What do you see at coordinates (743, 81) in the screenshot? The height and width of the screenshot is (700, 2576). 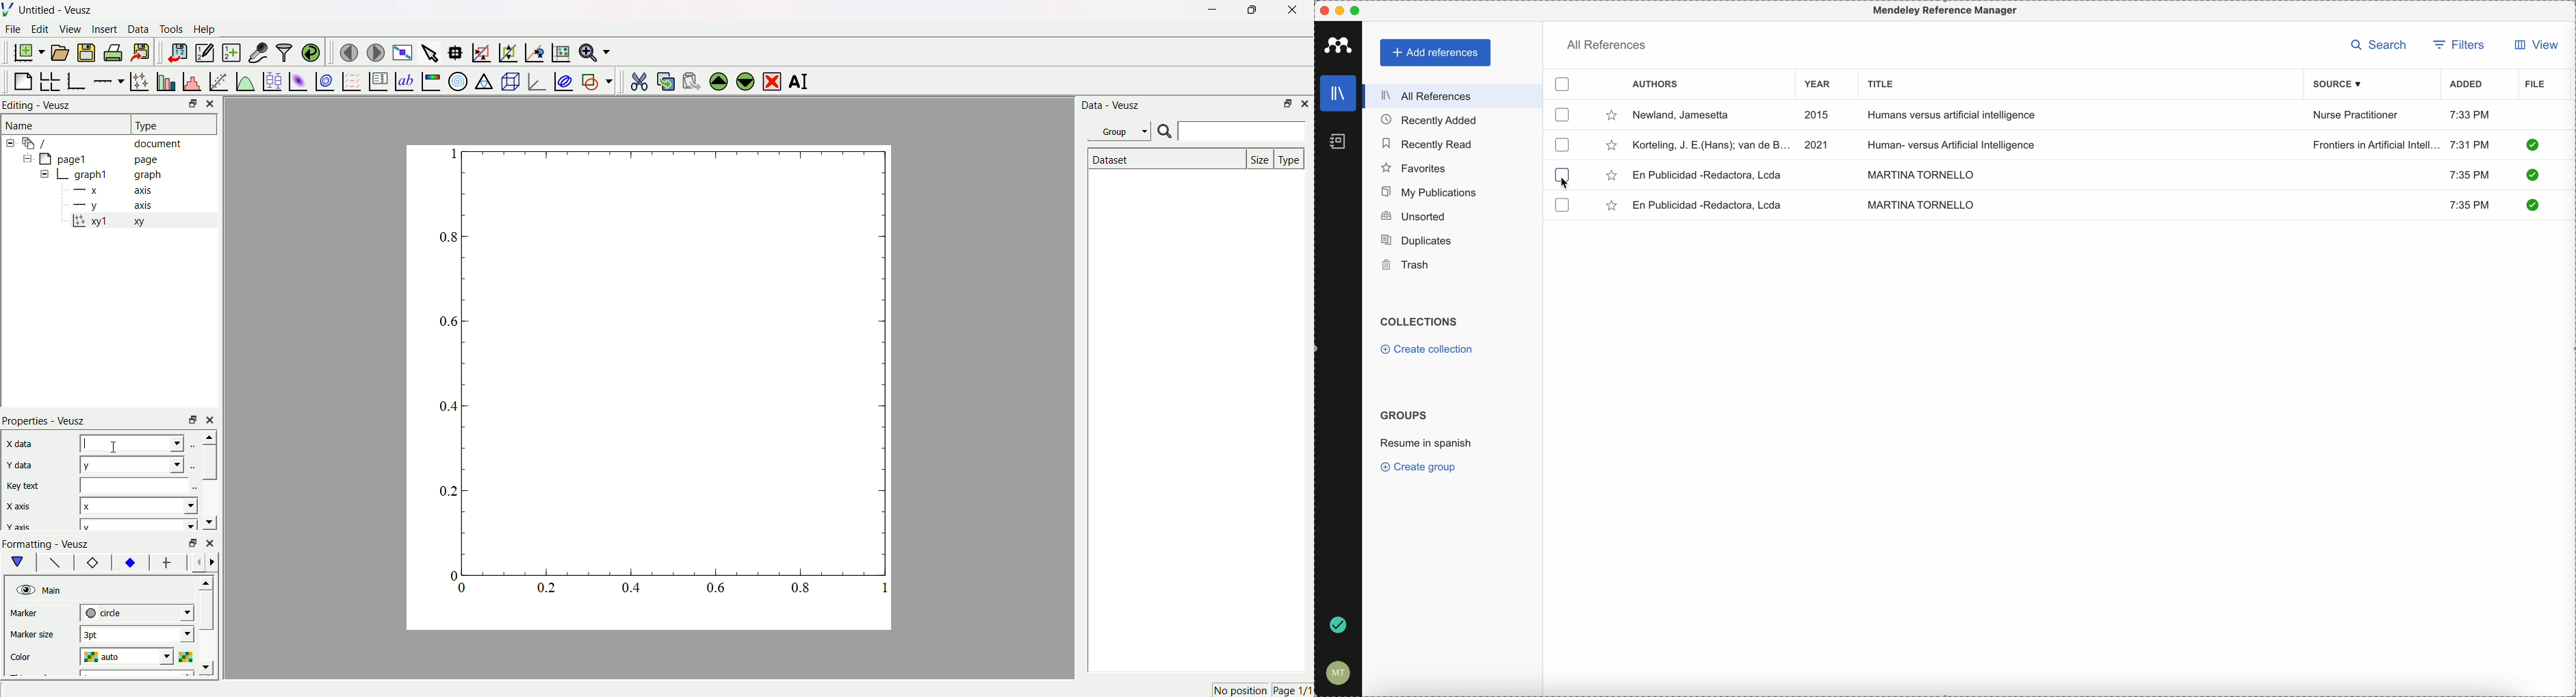 I see `move  the widgets down` at bounding box center [743, 81].